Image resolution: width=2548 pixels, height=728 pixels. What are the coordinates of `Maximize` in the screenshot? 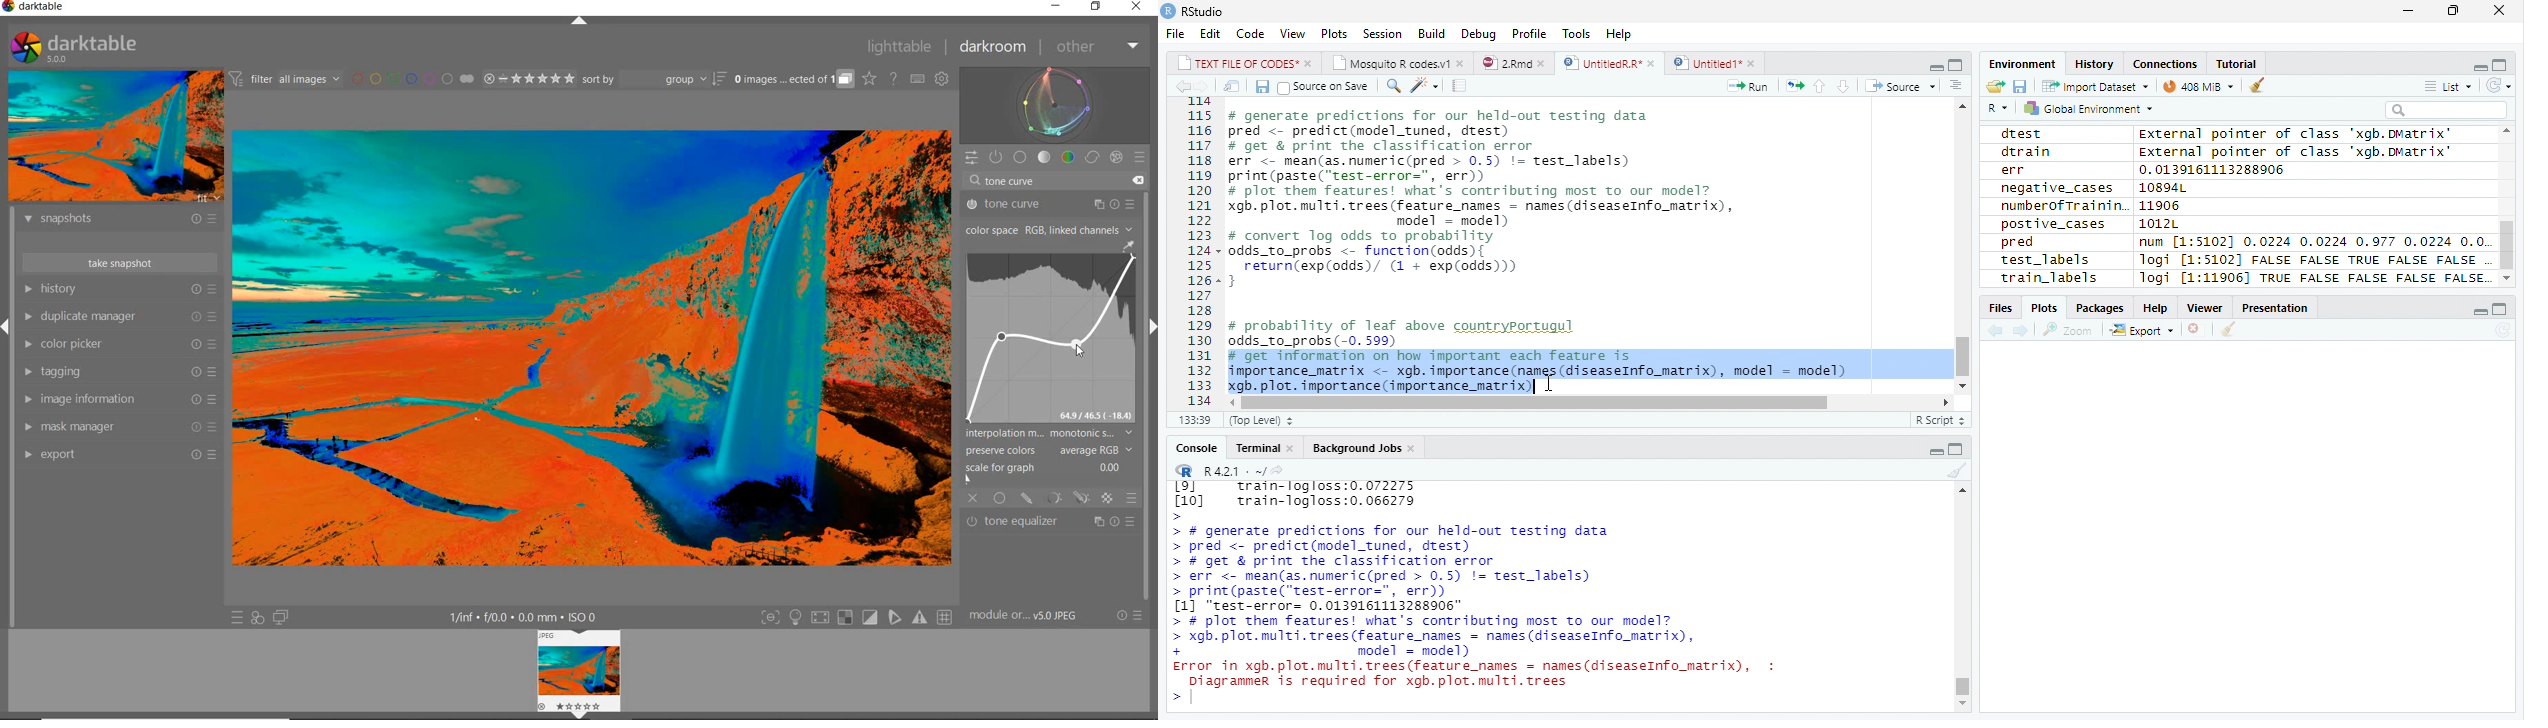 It's located at (1955, 63).